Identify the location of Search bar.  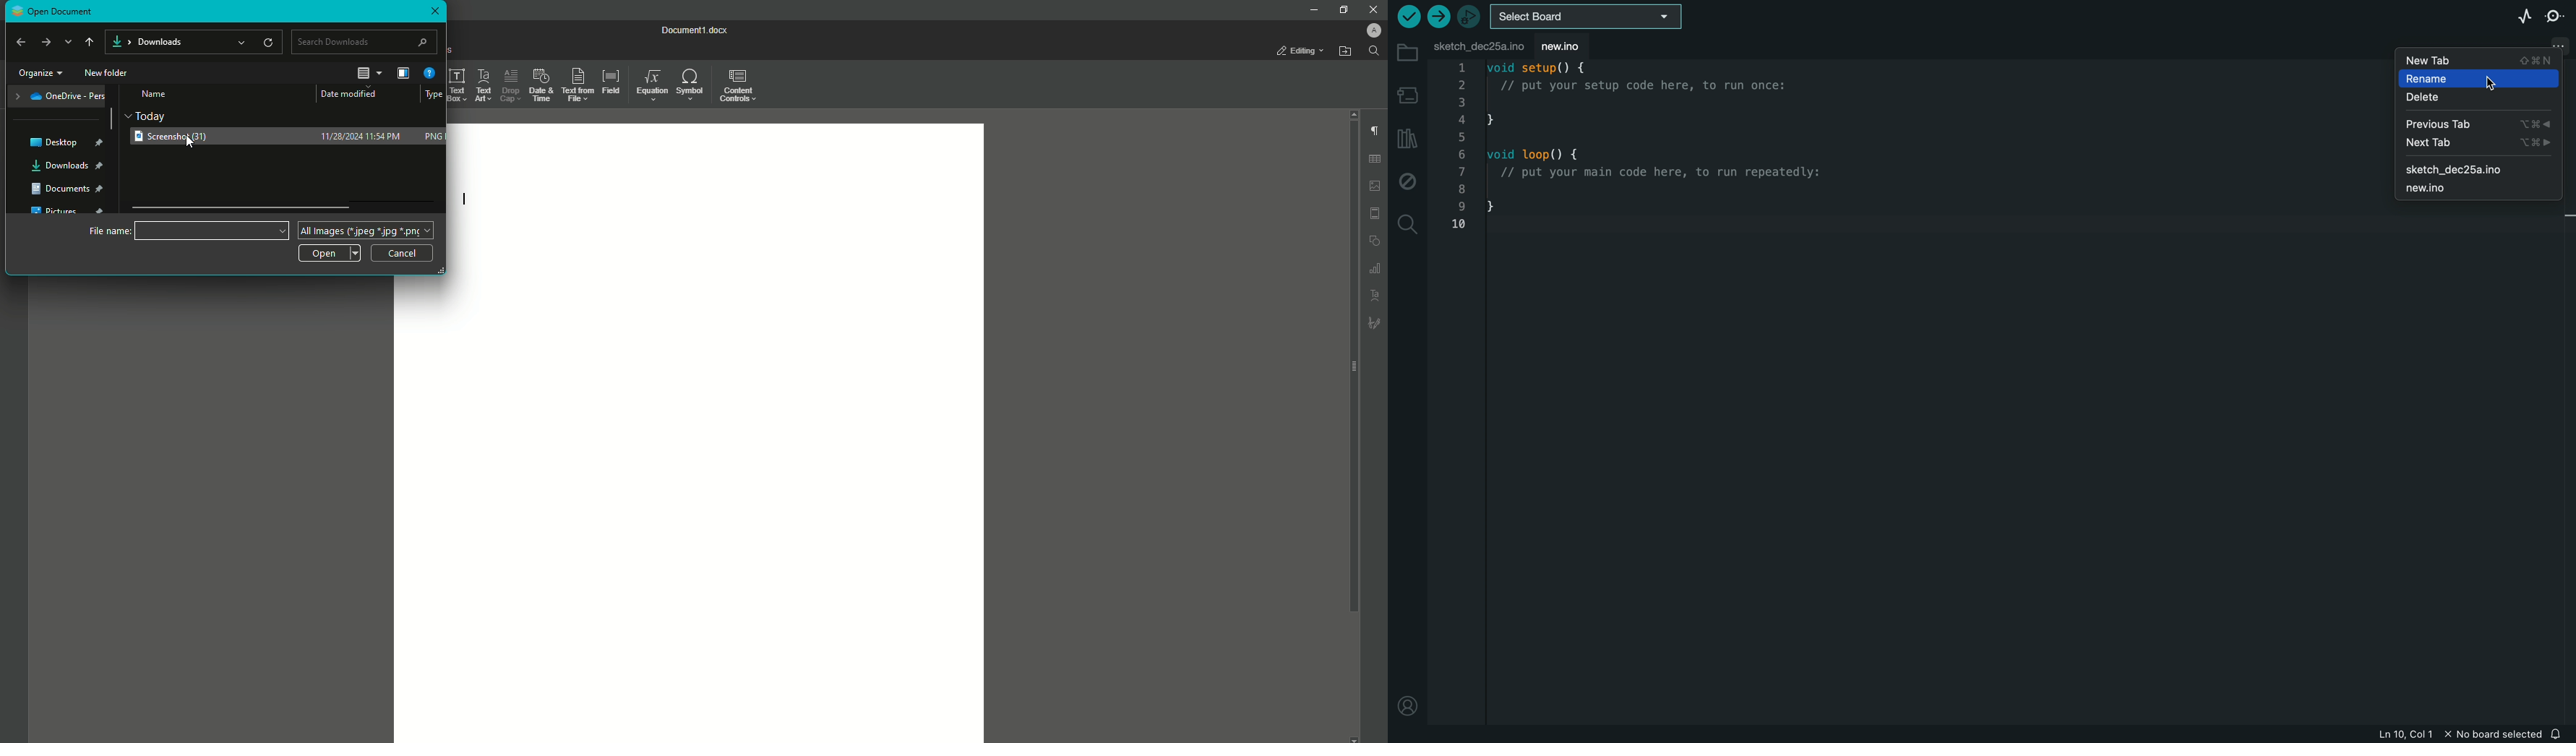
(366, 41).